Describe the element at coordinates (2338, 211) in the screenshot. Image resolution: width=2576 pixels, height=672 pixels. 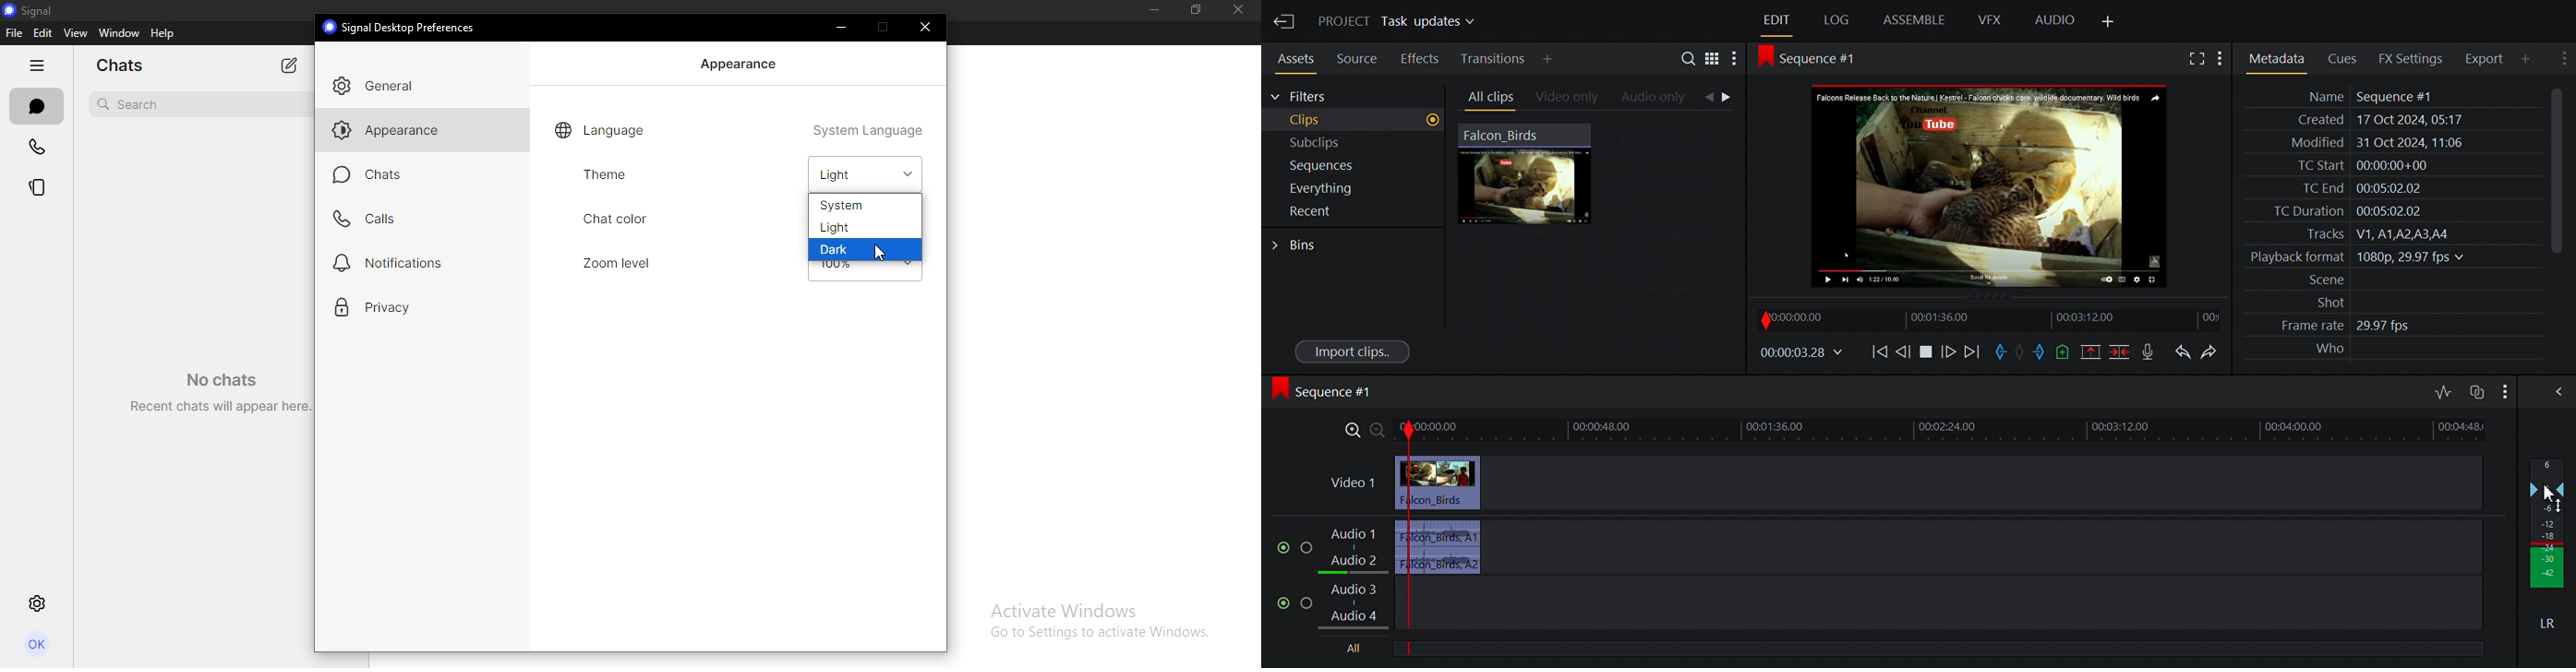
I see `TC Duration  00:05:02.02` at that location.